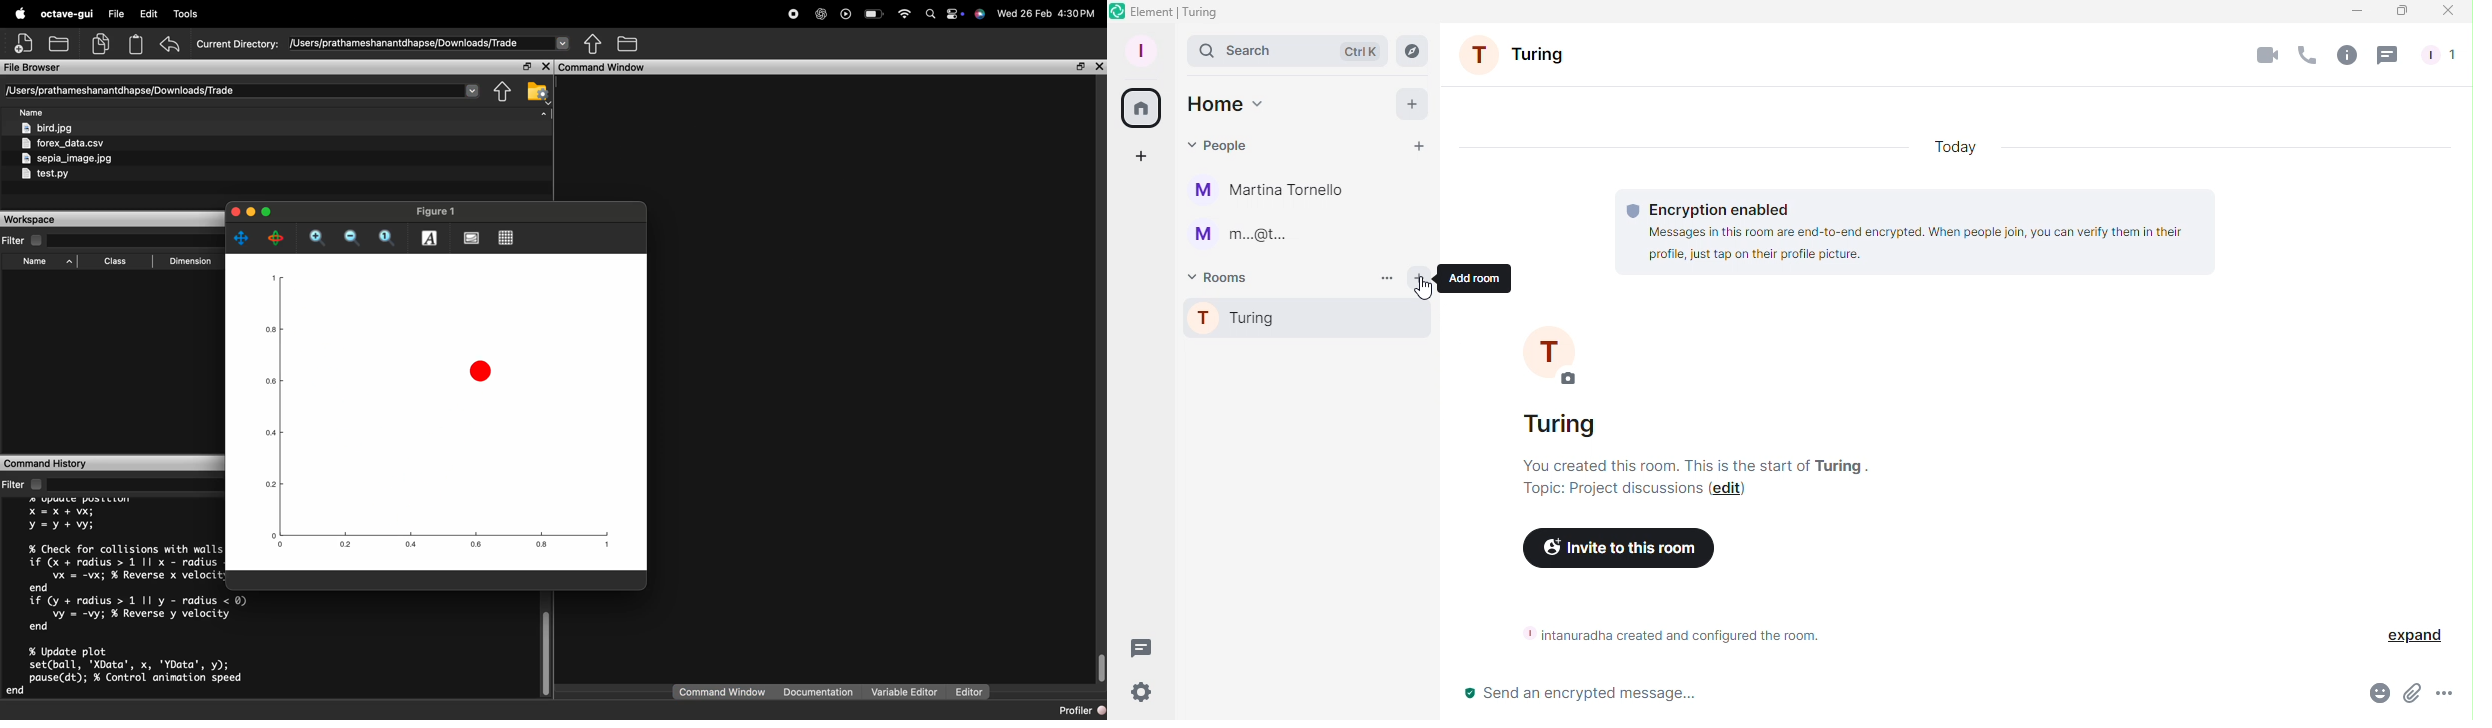 The image size is (2492, 728). I want to click on Threads, so click(2388, 55).